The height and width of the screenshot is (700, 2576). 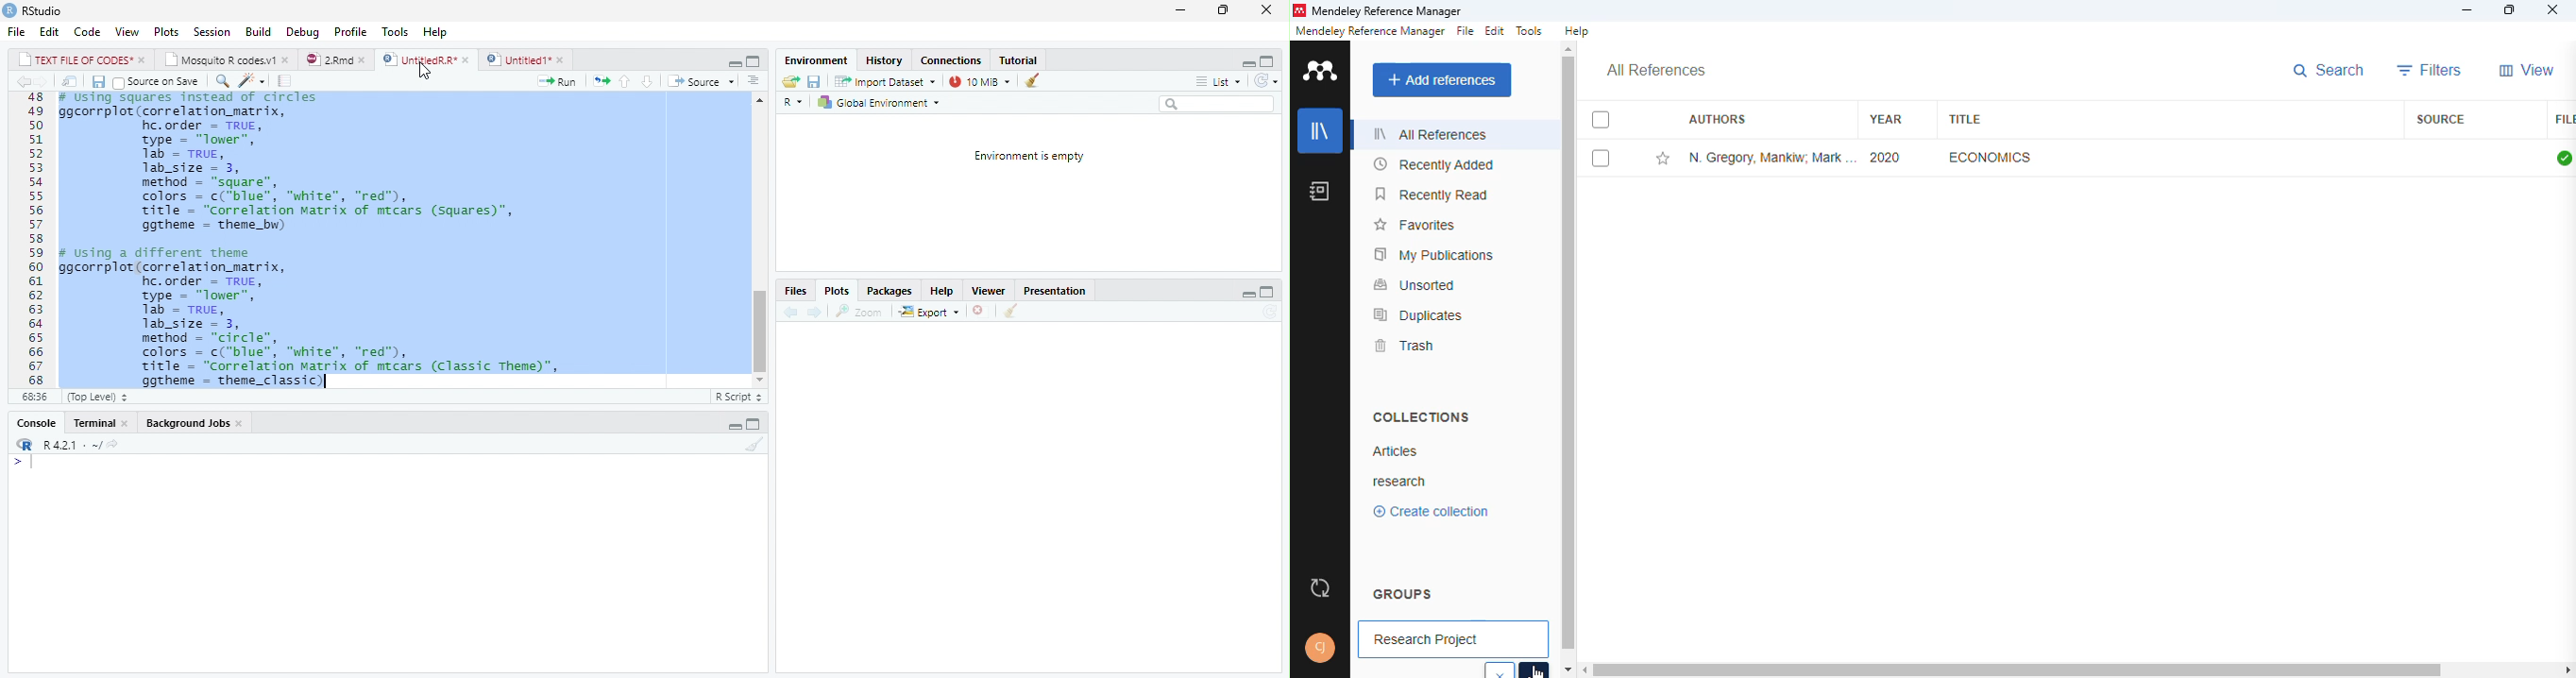 I want to click on all references, so click(x=1430, y=134).